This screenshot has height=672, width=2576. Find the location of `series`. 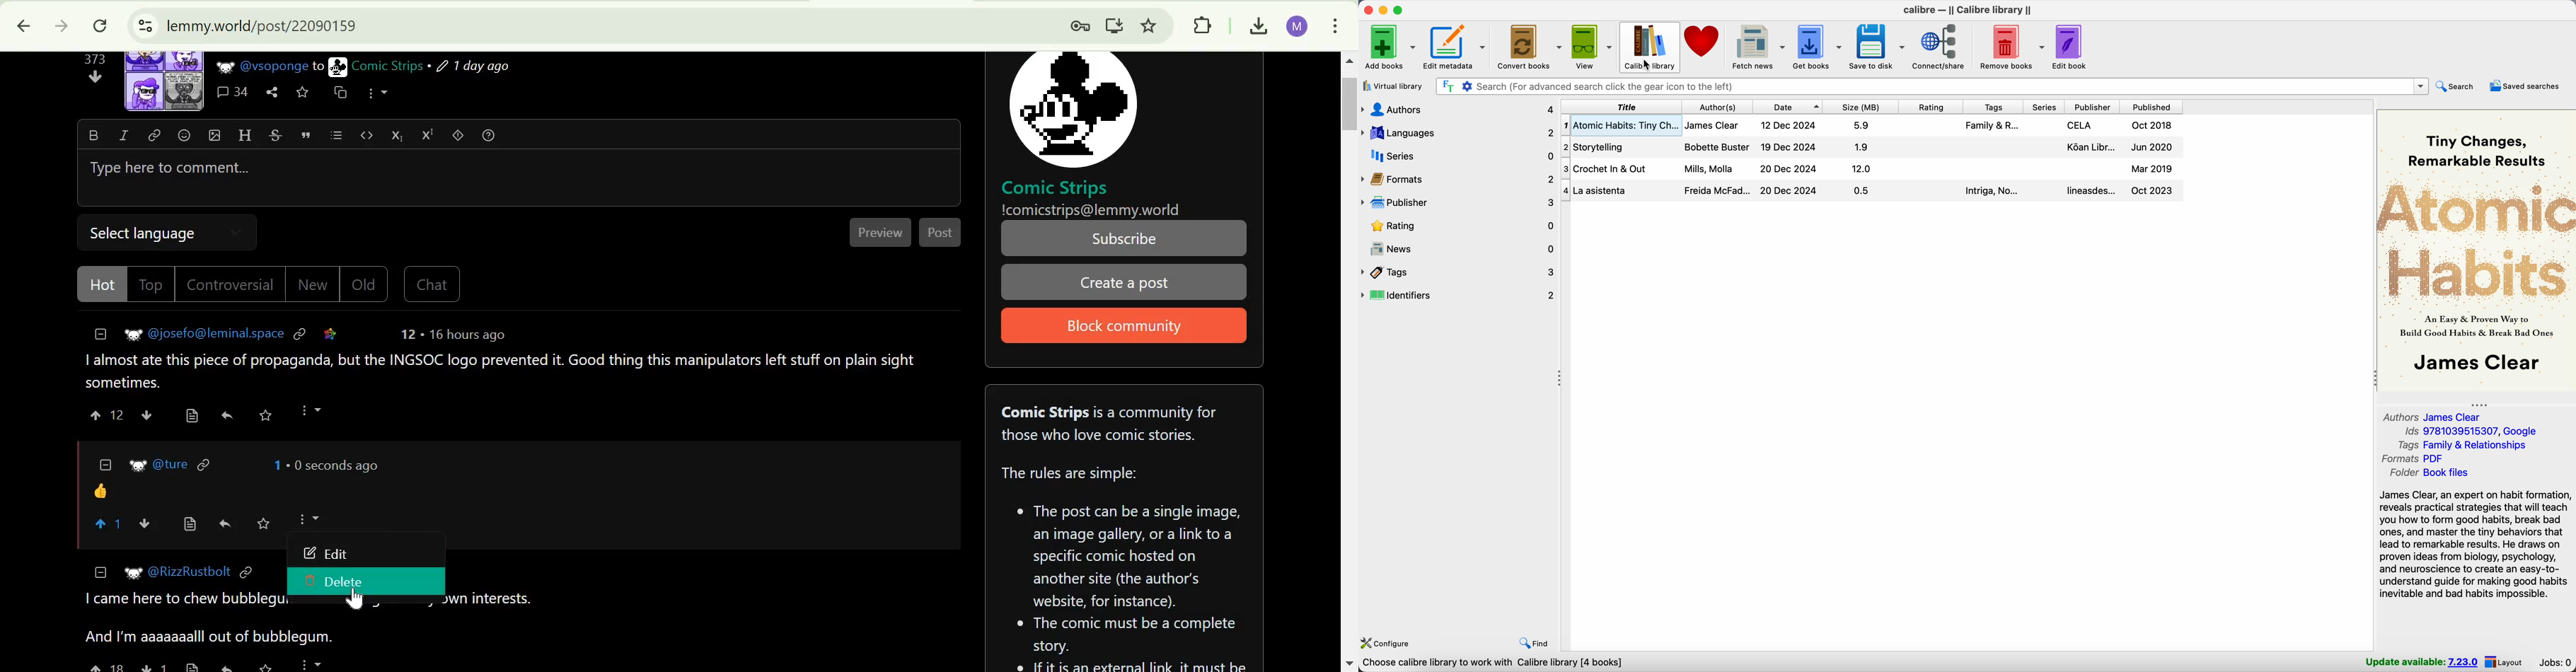

series is located at coordinates (2044, 108).